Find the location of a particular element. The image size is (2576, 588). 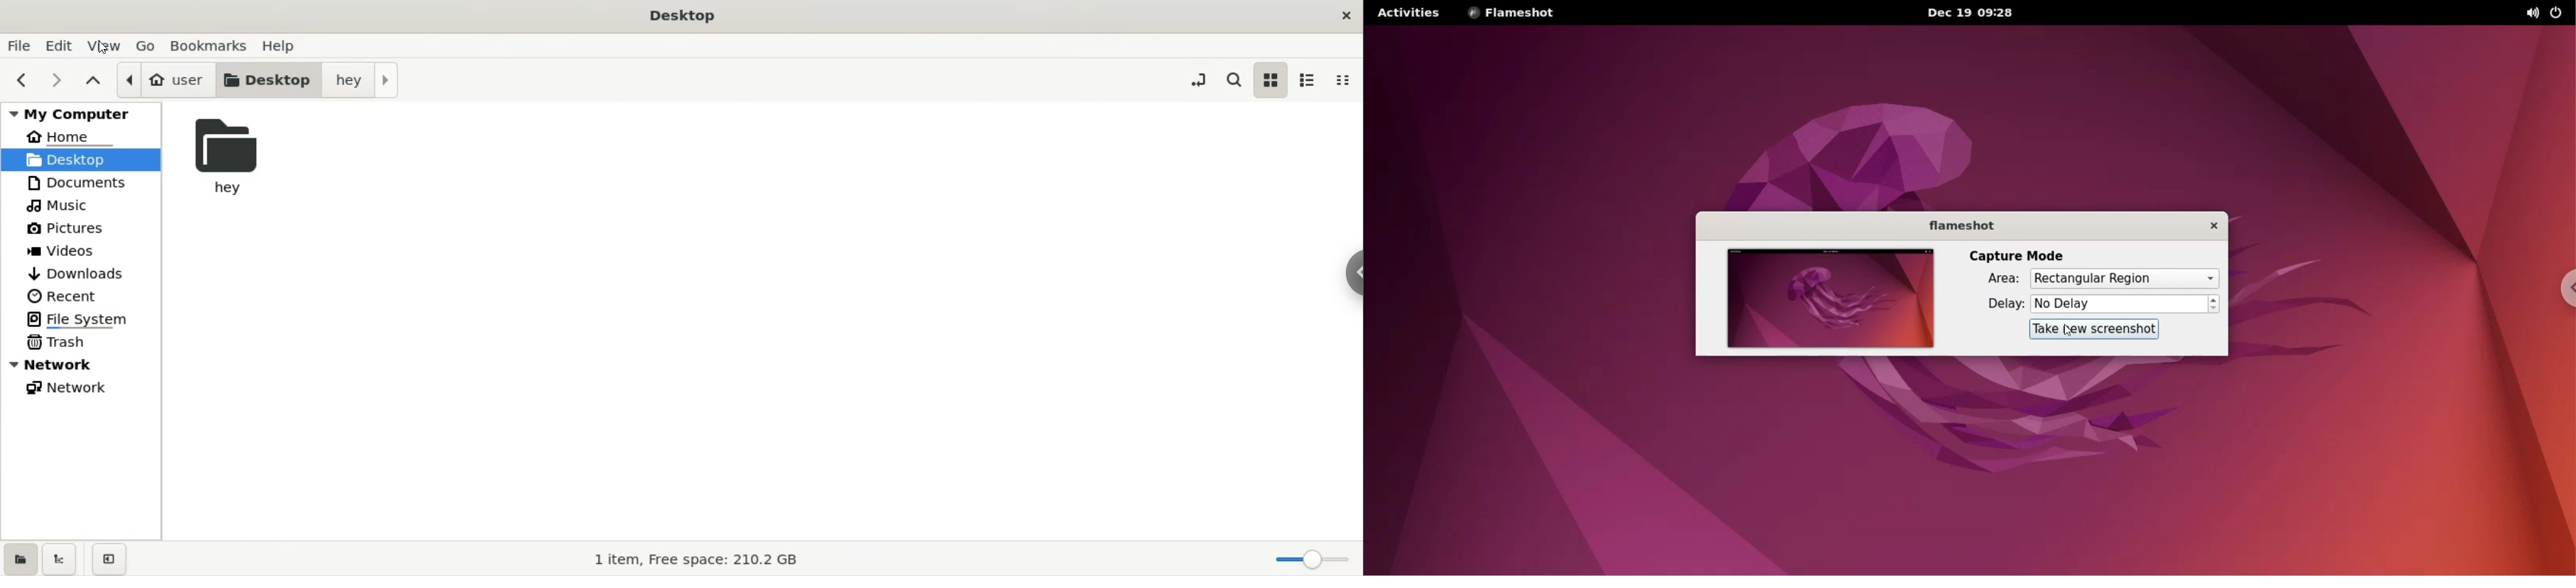

help is located at coordinates (287, 45).